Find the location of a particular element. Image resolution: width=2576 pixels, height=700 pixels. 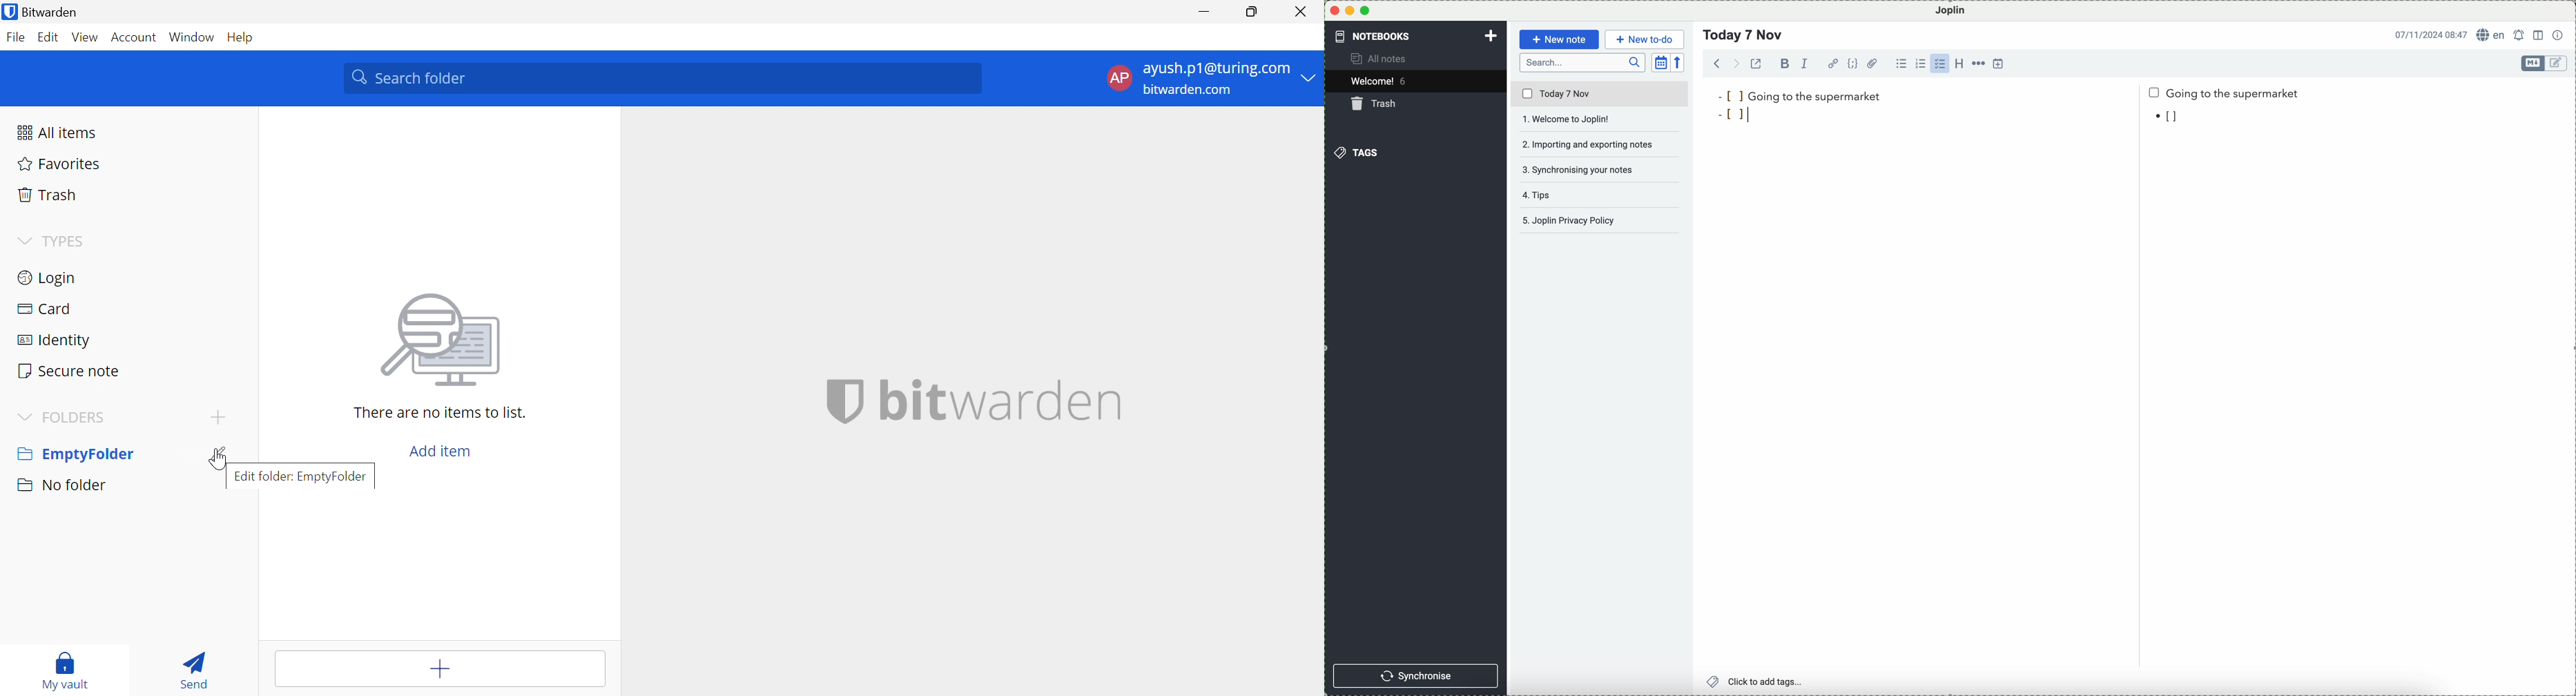

Joplin privacy policy is located at coordinates (1595, 220).